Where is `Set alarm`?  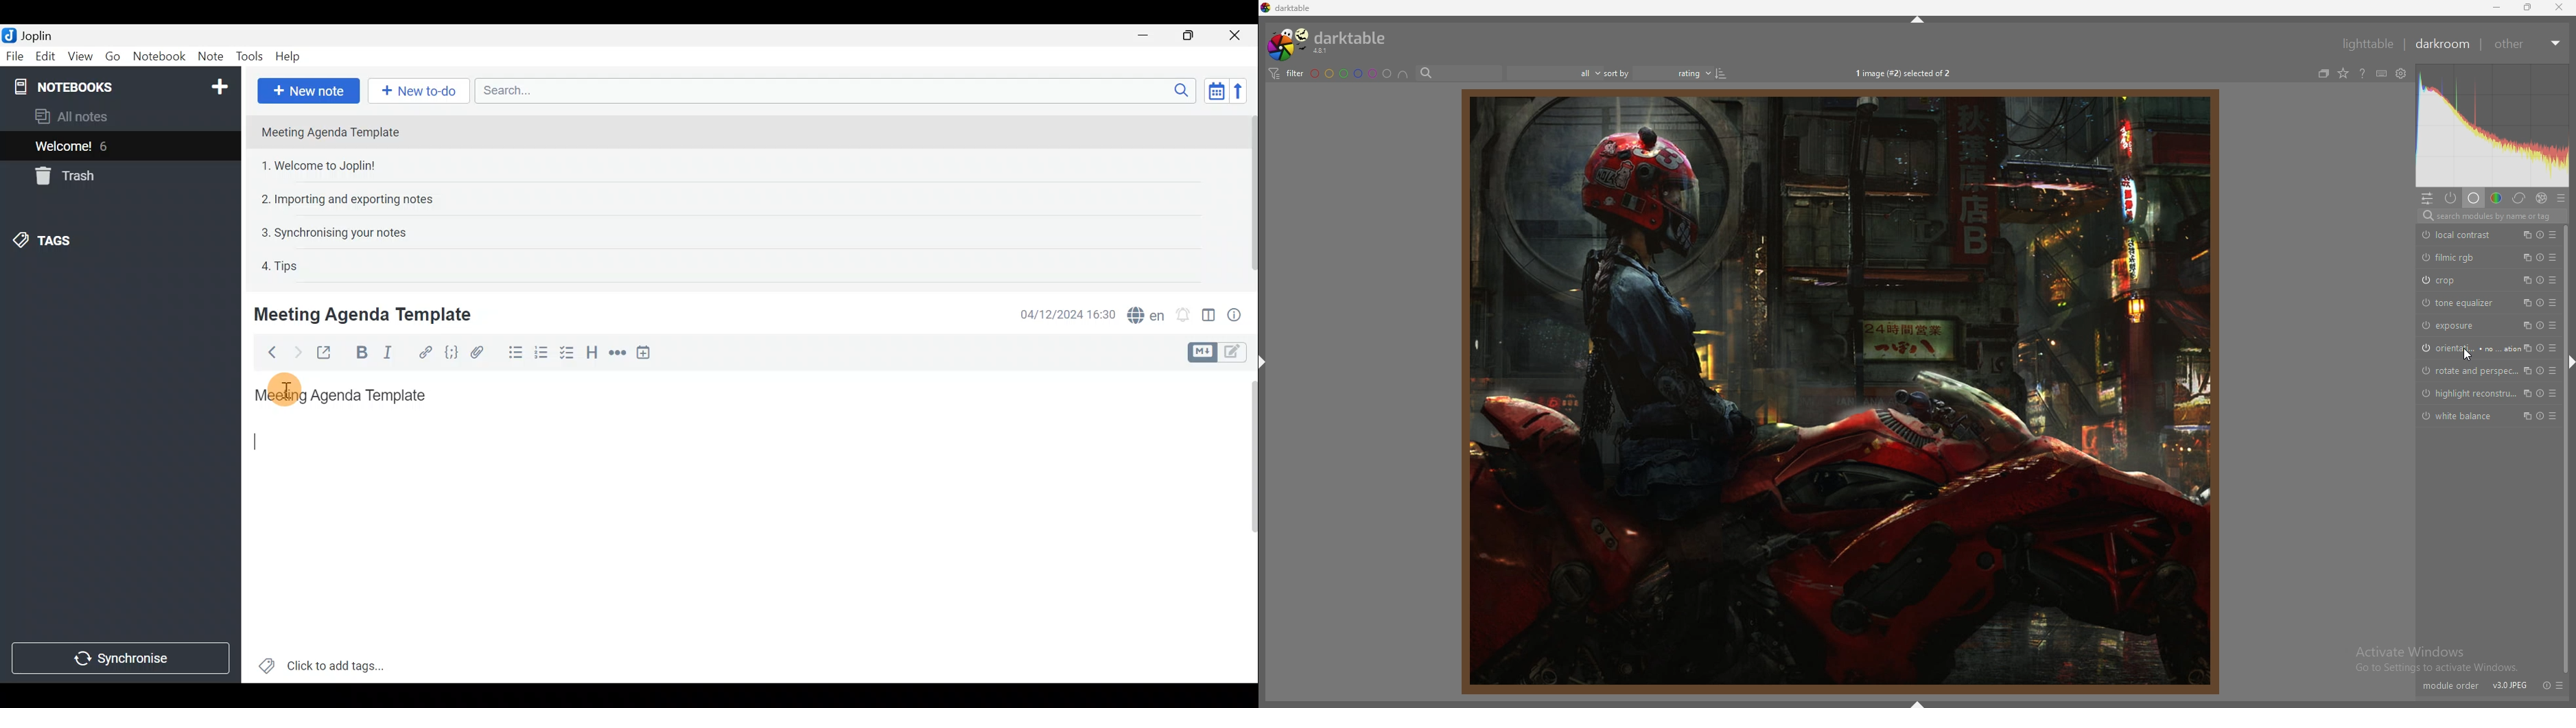 Set alarm is located at coordinates (1185, 315).